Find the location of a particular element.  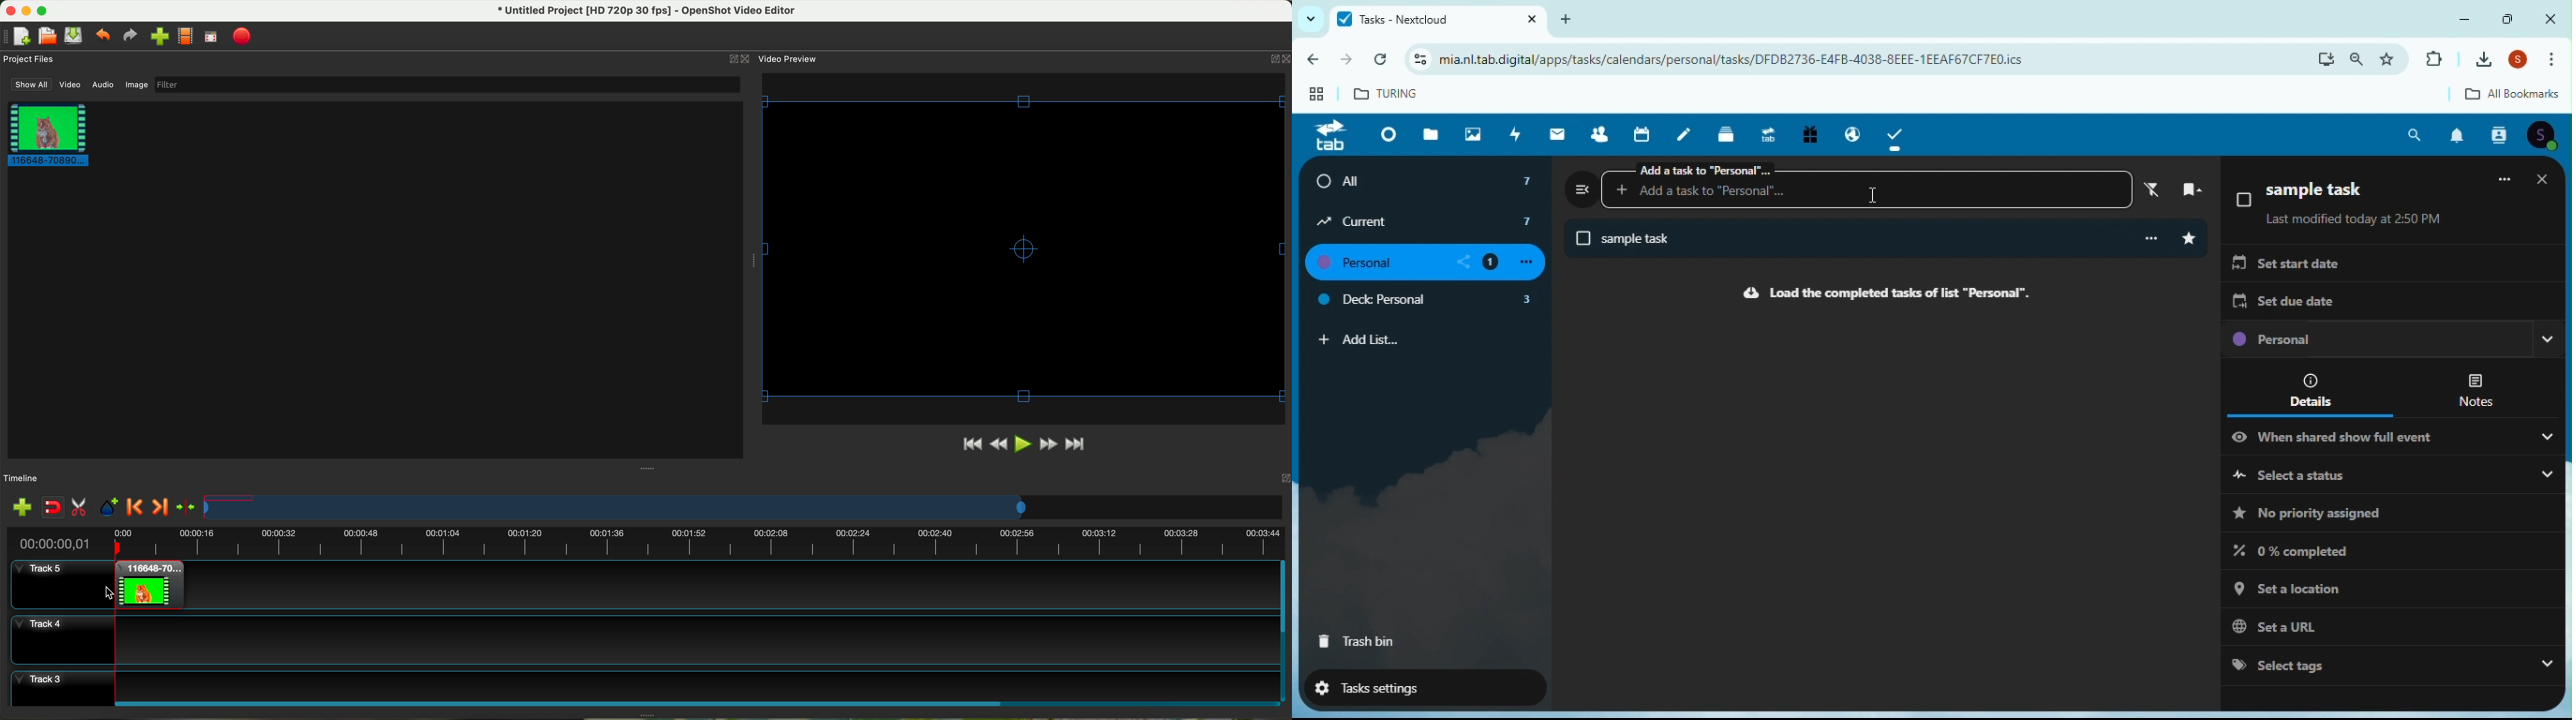

Toggle star tasks is located at coordinates (2189, 239).